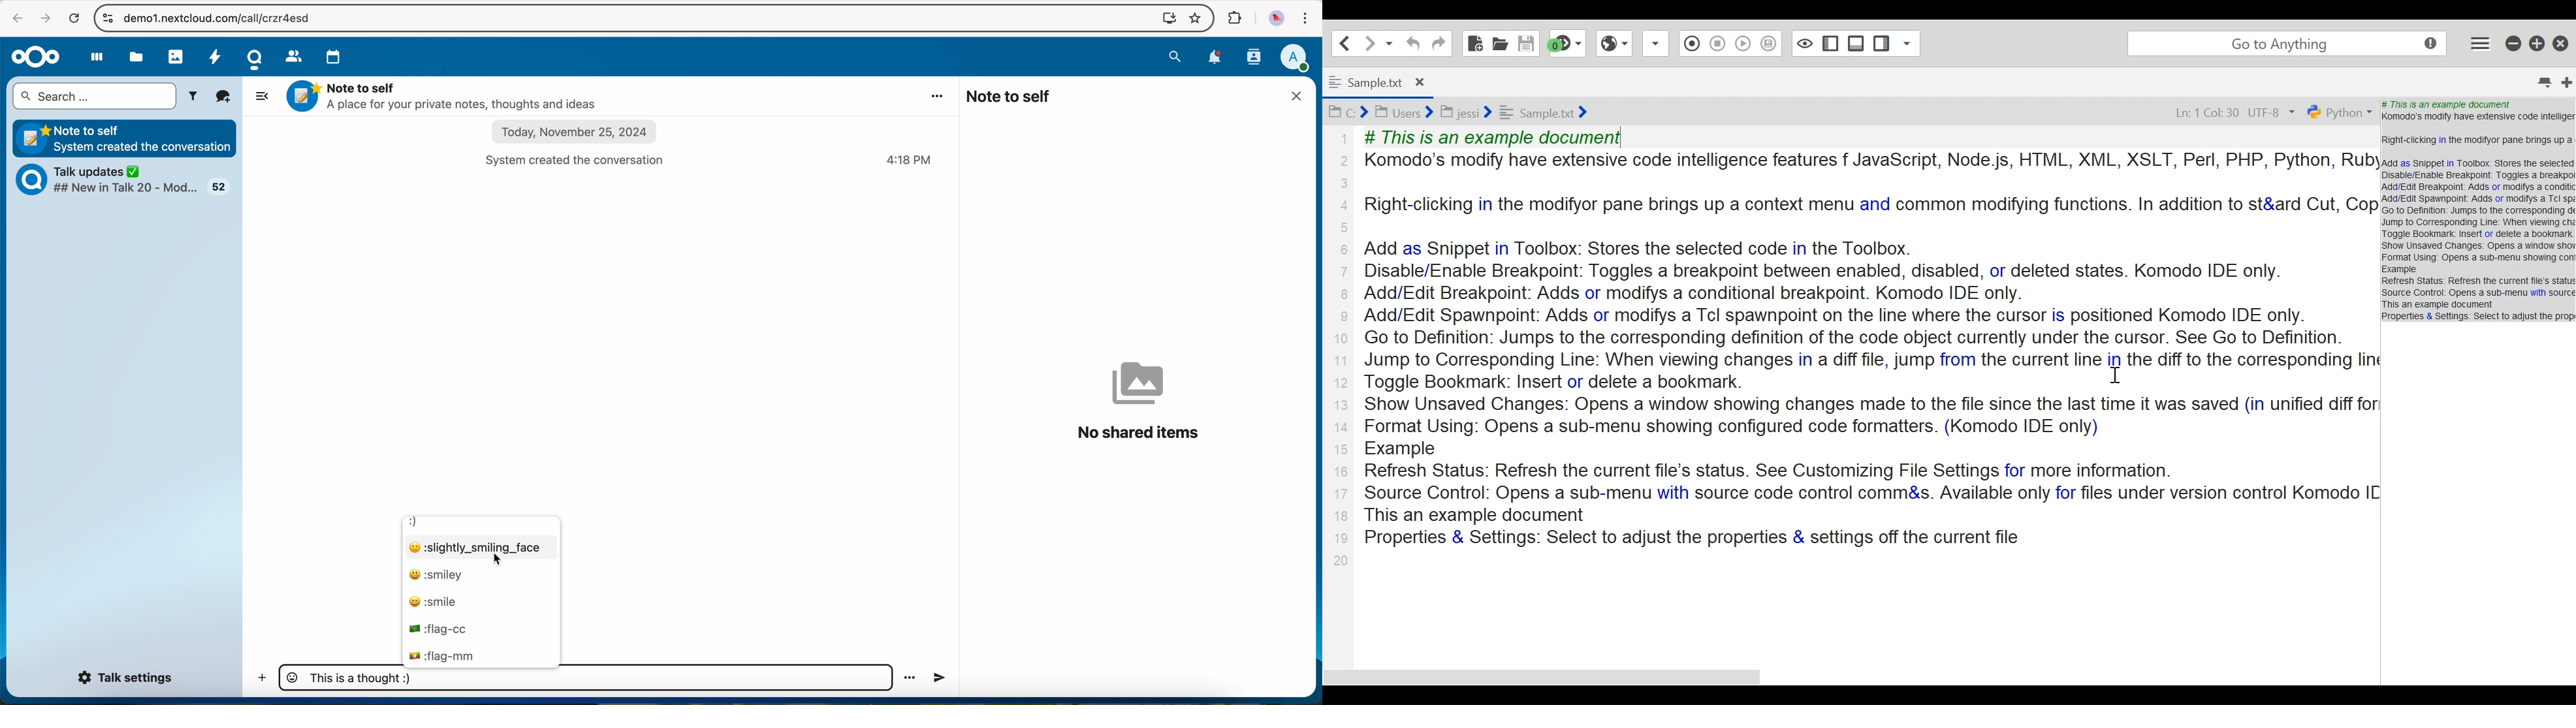 This screenshot has height=728, width=2576. What do you see at coordinates (911, 678) in the screenshot?
I see `more options` at bounding box center [911, 678].